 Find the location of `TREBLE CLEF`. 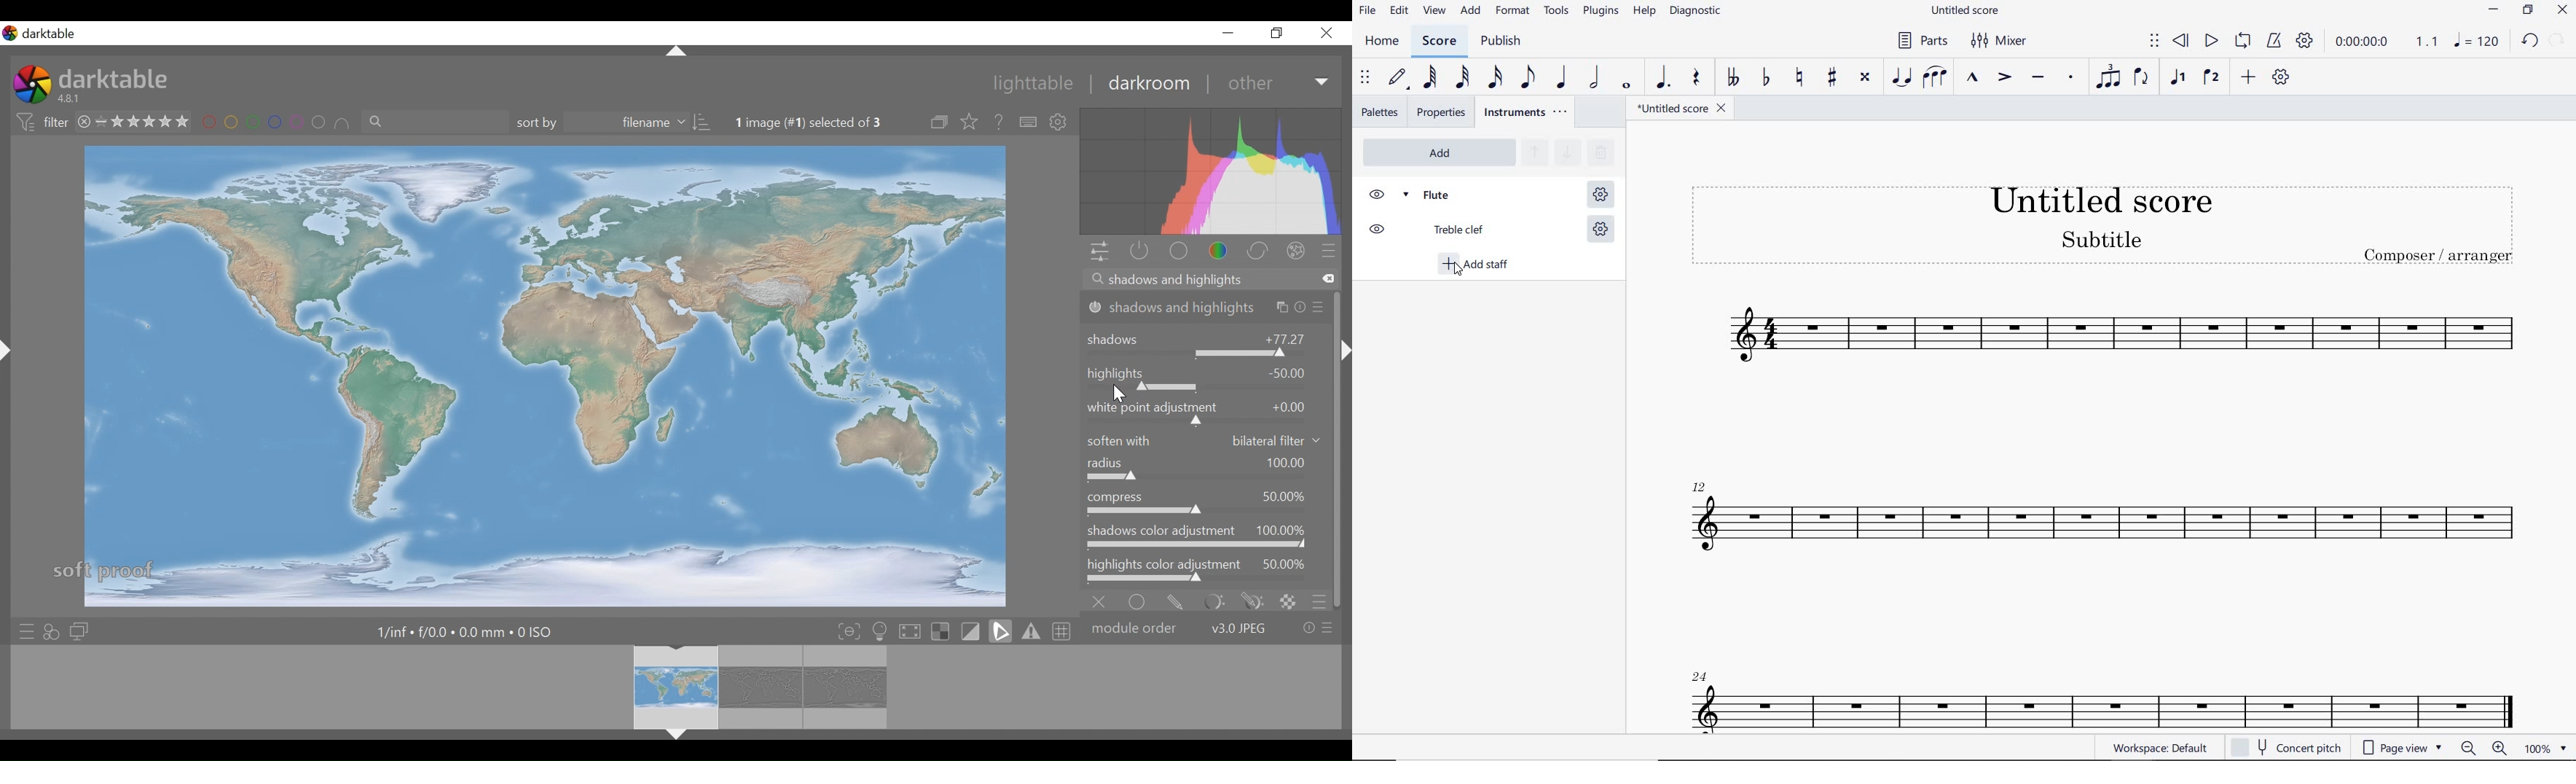

TREBLE CLEF is located at coordinates (1442, 229).